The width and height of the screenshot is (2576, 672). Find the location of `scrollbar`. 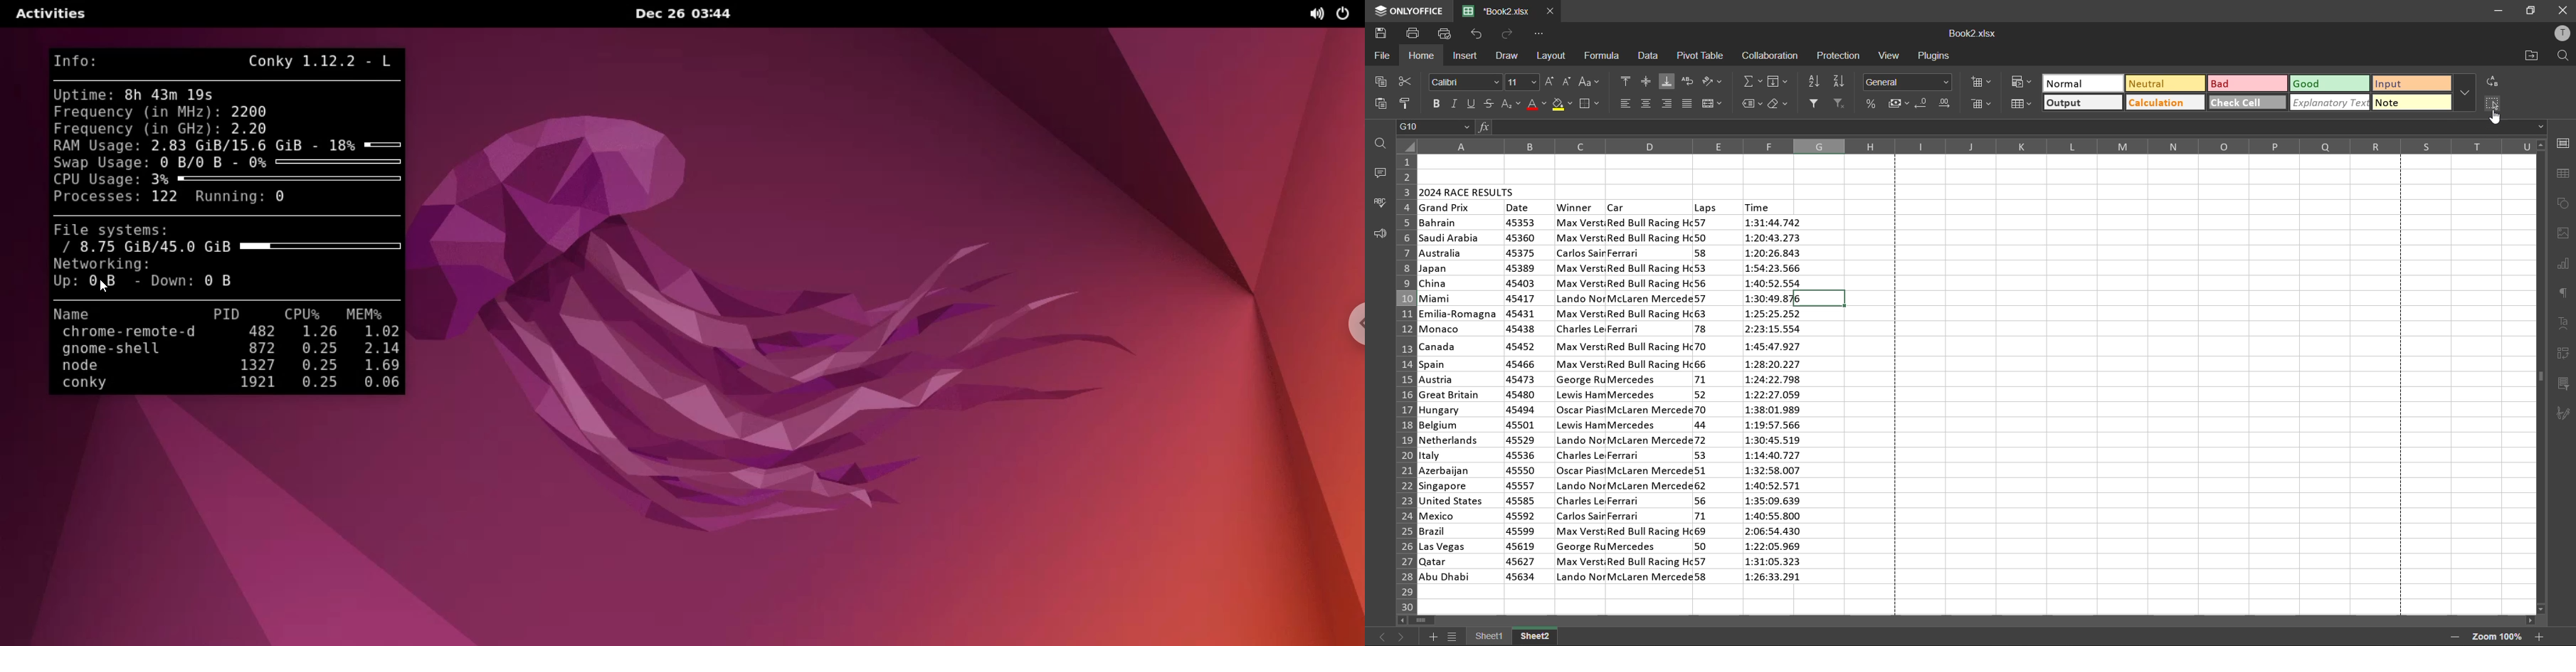

scrollbar is located at coordinates (2544, 384).